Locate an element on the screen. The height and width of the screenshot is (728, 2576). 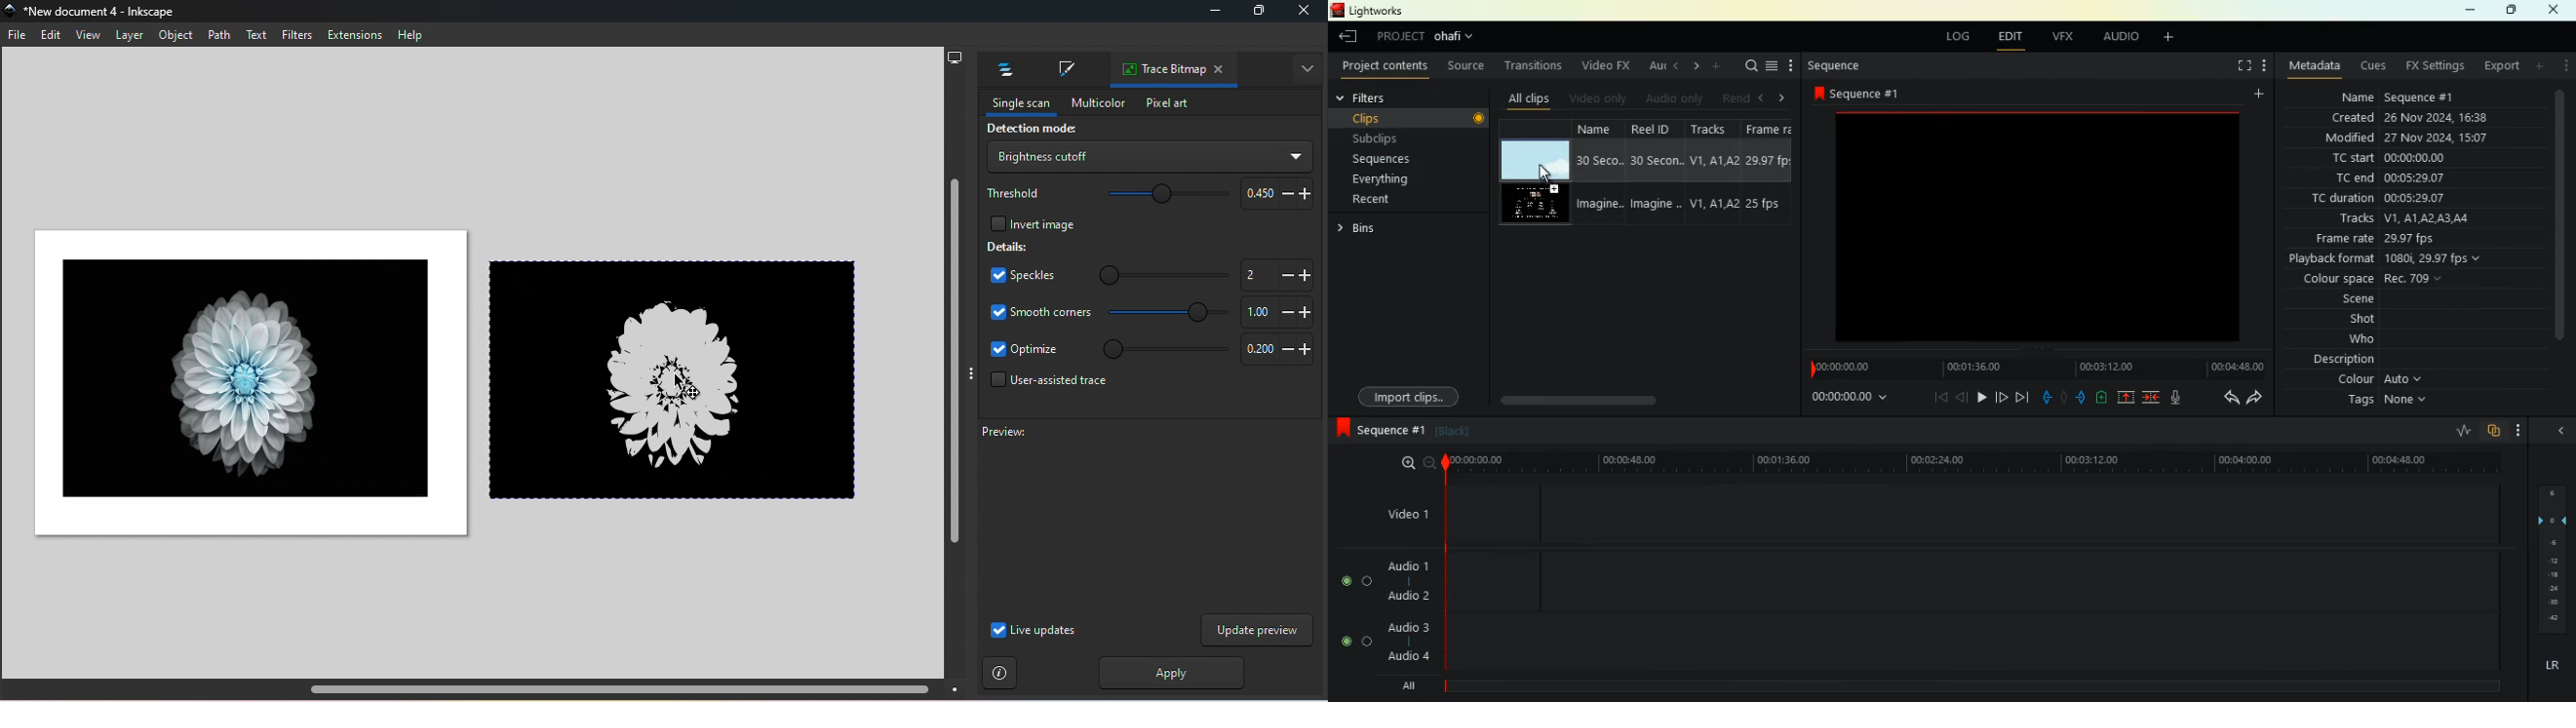
File is located at coordinates (19, 38).